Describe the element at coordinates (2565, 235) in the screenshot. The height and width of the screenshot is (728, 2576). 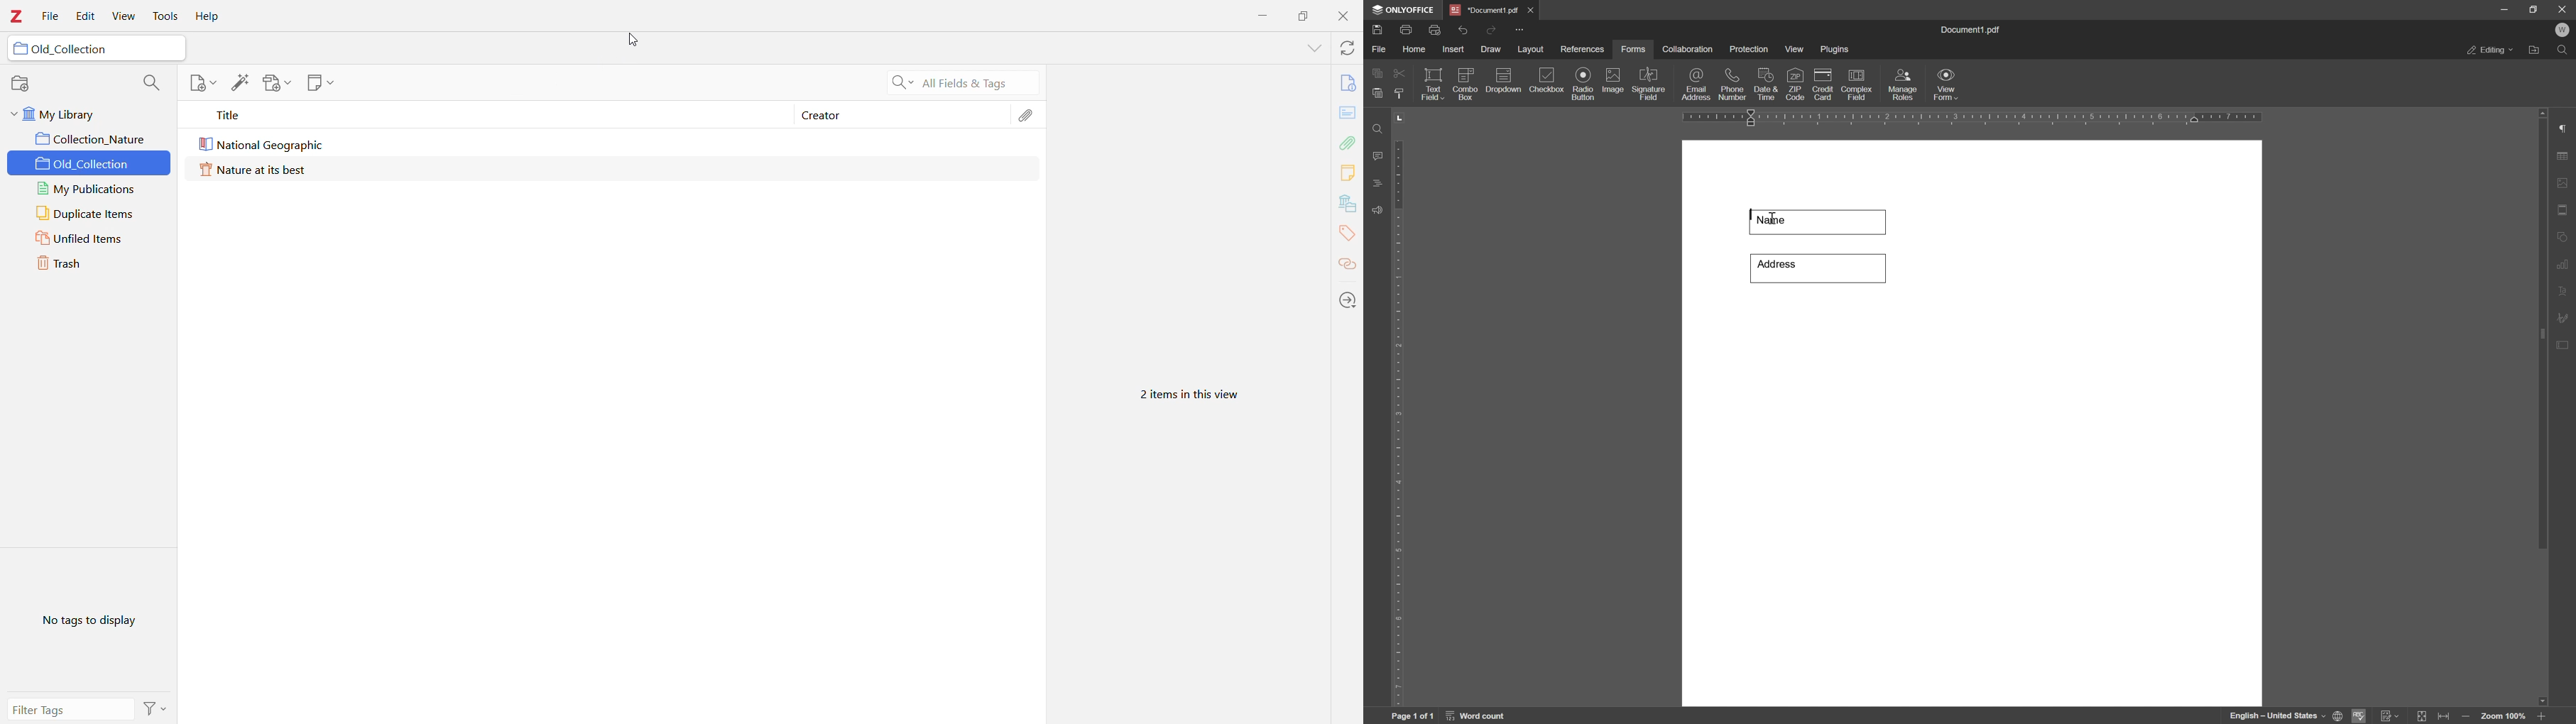
I see `shape` at that location.